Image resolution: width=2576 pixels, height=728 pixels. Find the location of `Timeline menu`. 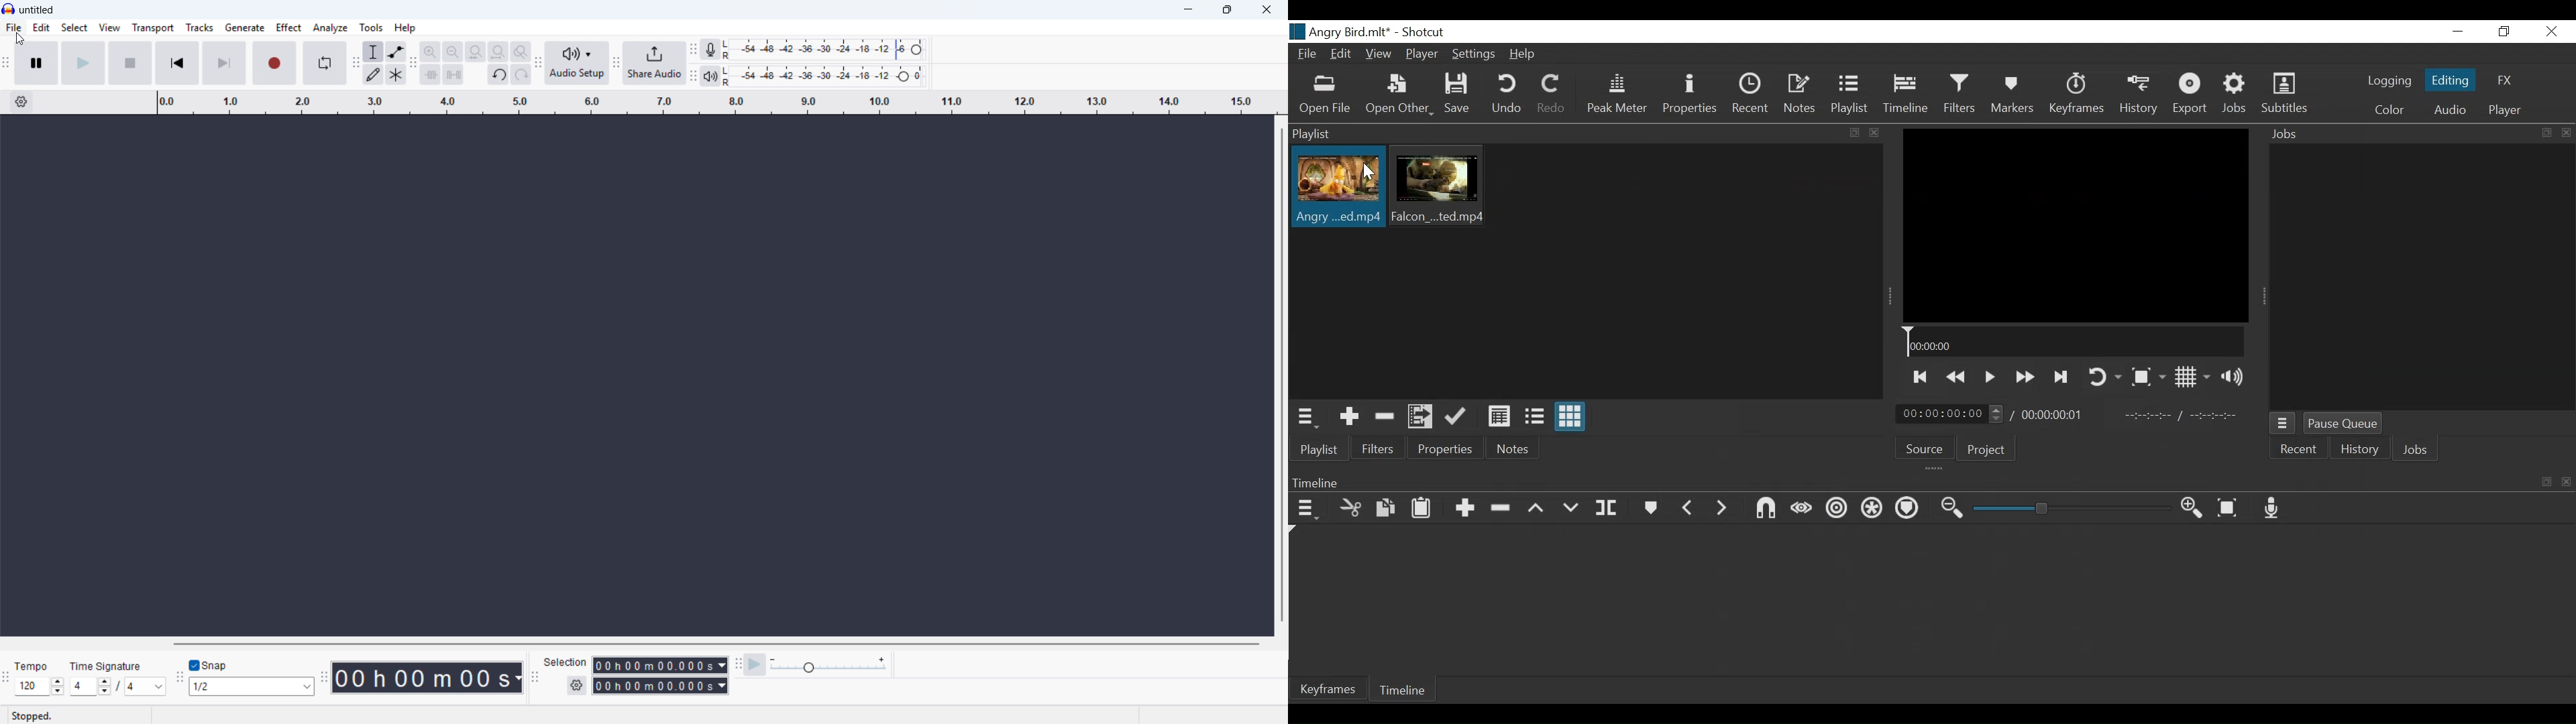

Timeline menu is located at coordinates (1929, 482).